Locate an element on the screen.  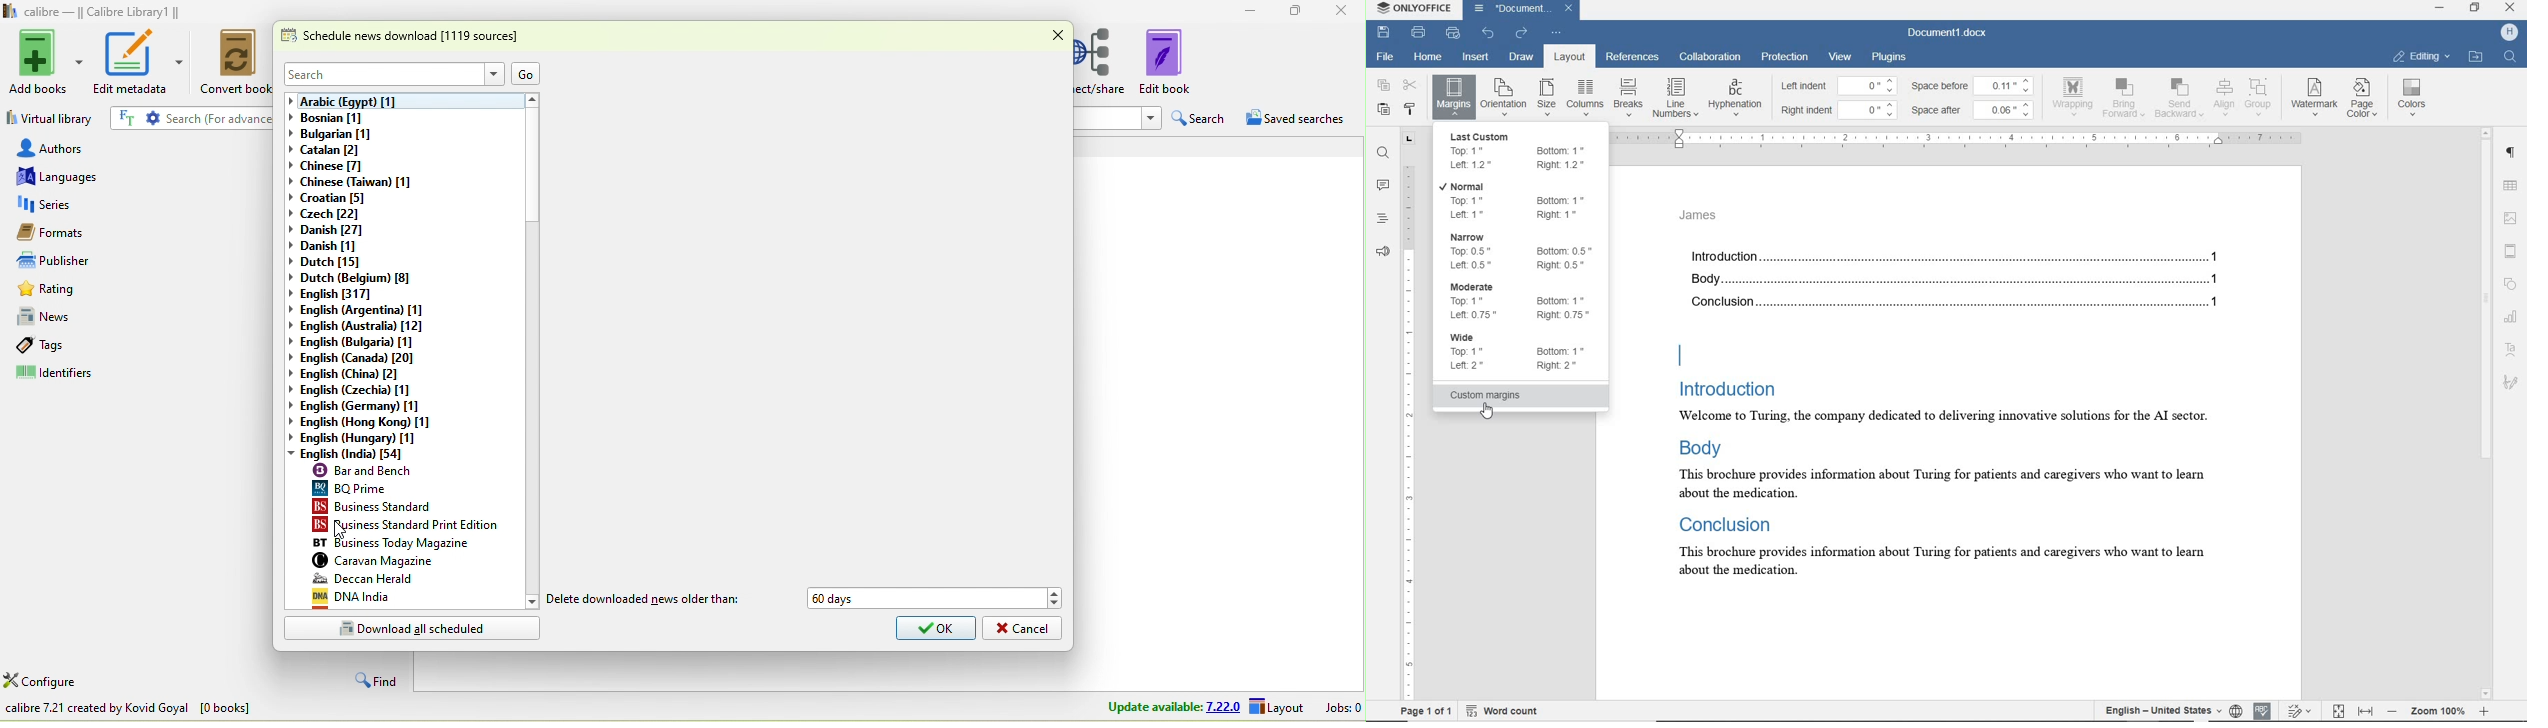
paste is located at coordinates (1383, 109).